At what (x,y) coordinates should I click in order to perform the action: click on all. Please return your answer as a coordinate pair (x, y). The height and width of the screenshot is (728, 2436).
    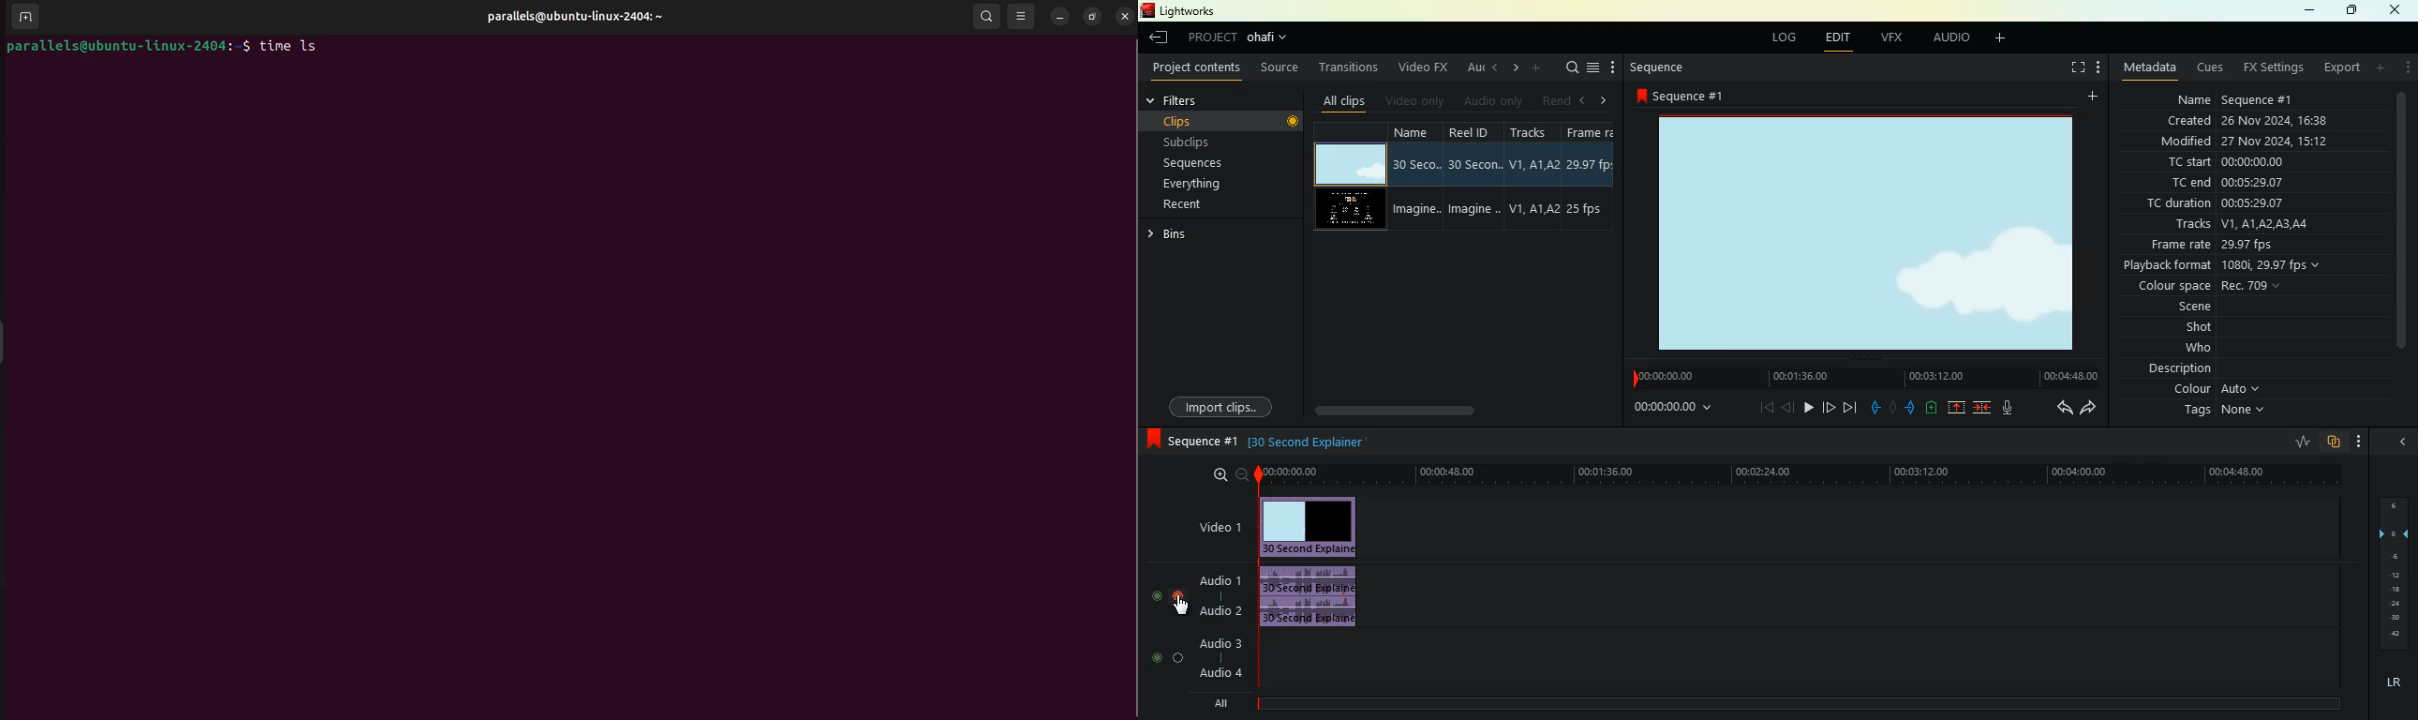
    Looking at the image, I should click on (1216, 704).